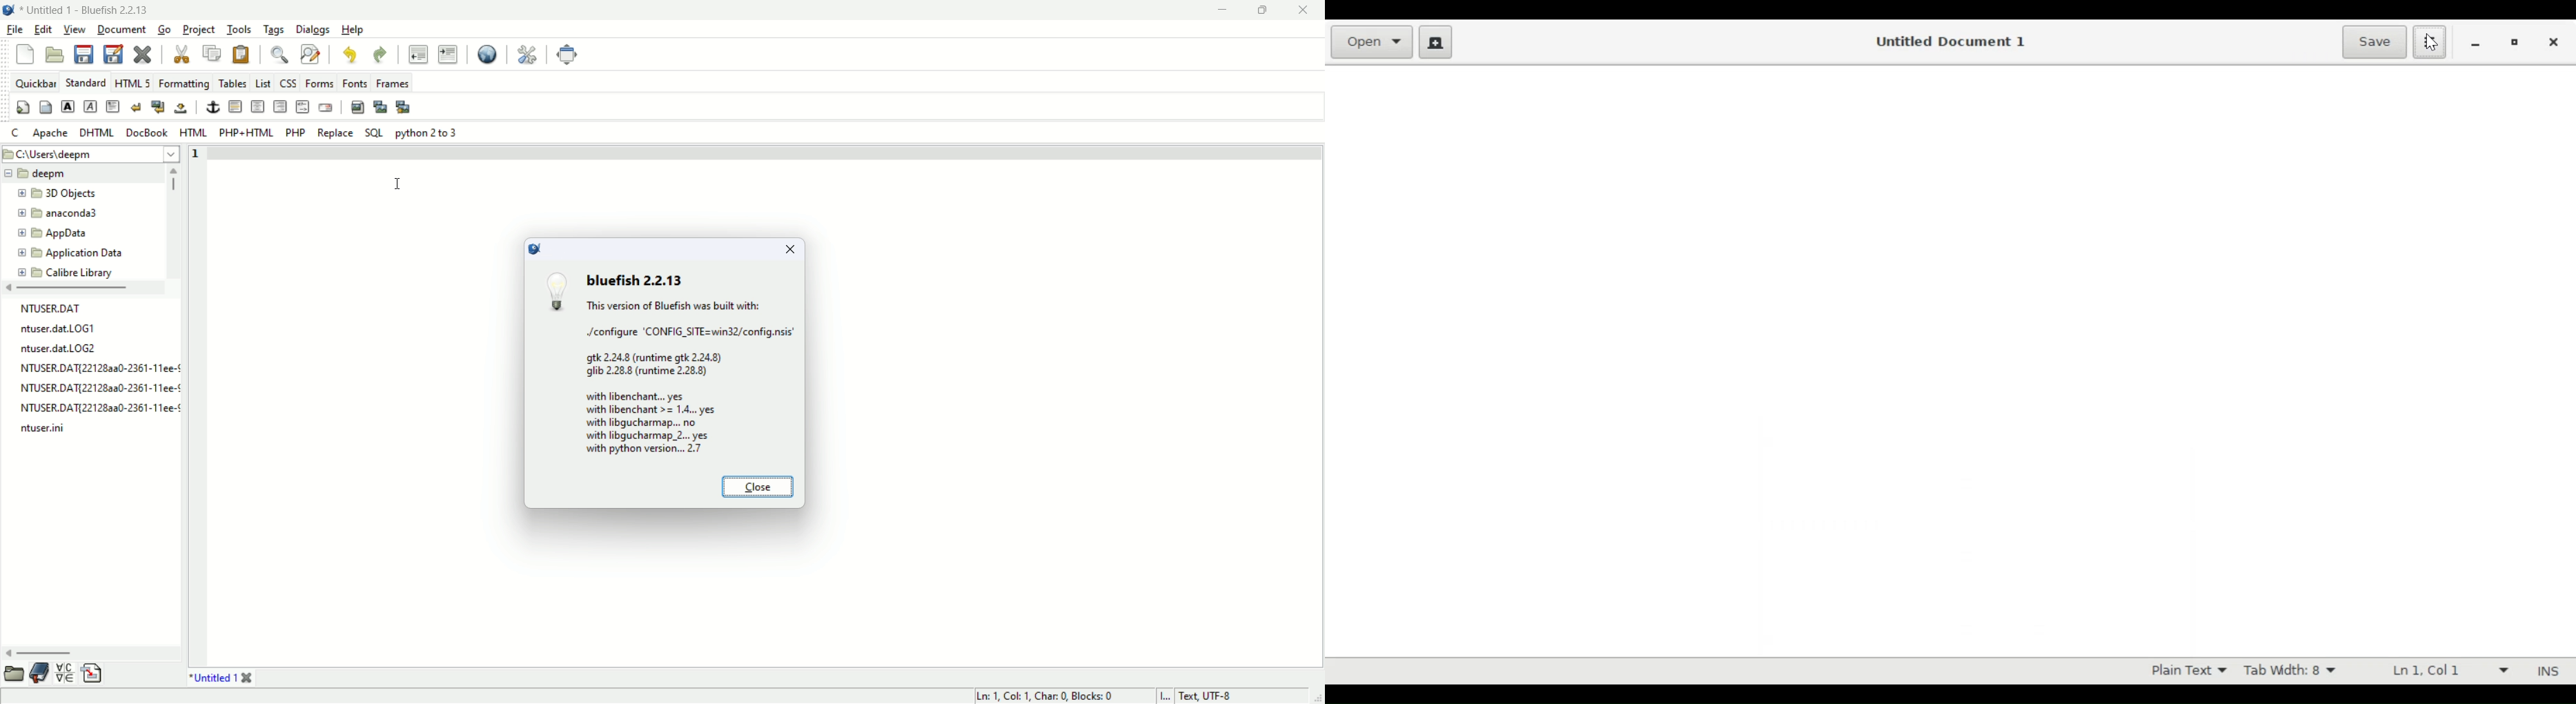 This screenshot has height=728, width=2576. What do you see at coordinates (137, 108) in the screenshot?
I see `break` at bounding box center [137, 108].